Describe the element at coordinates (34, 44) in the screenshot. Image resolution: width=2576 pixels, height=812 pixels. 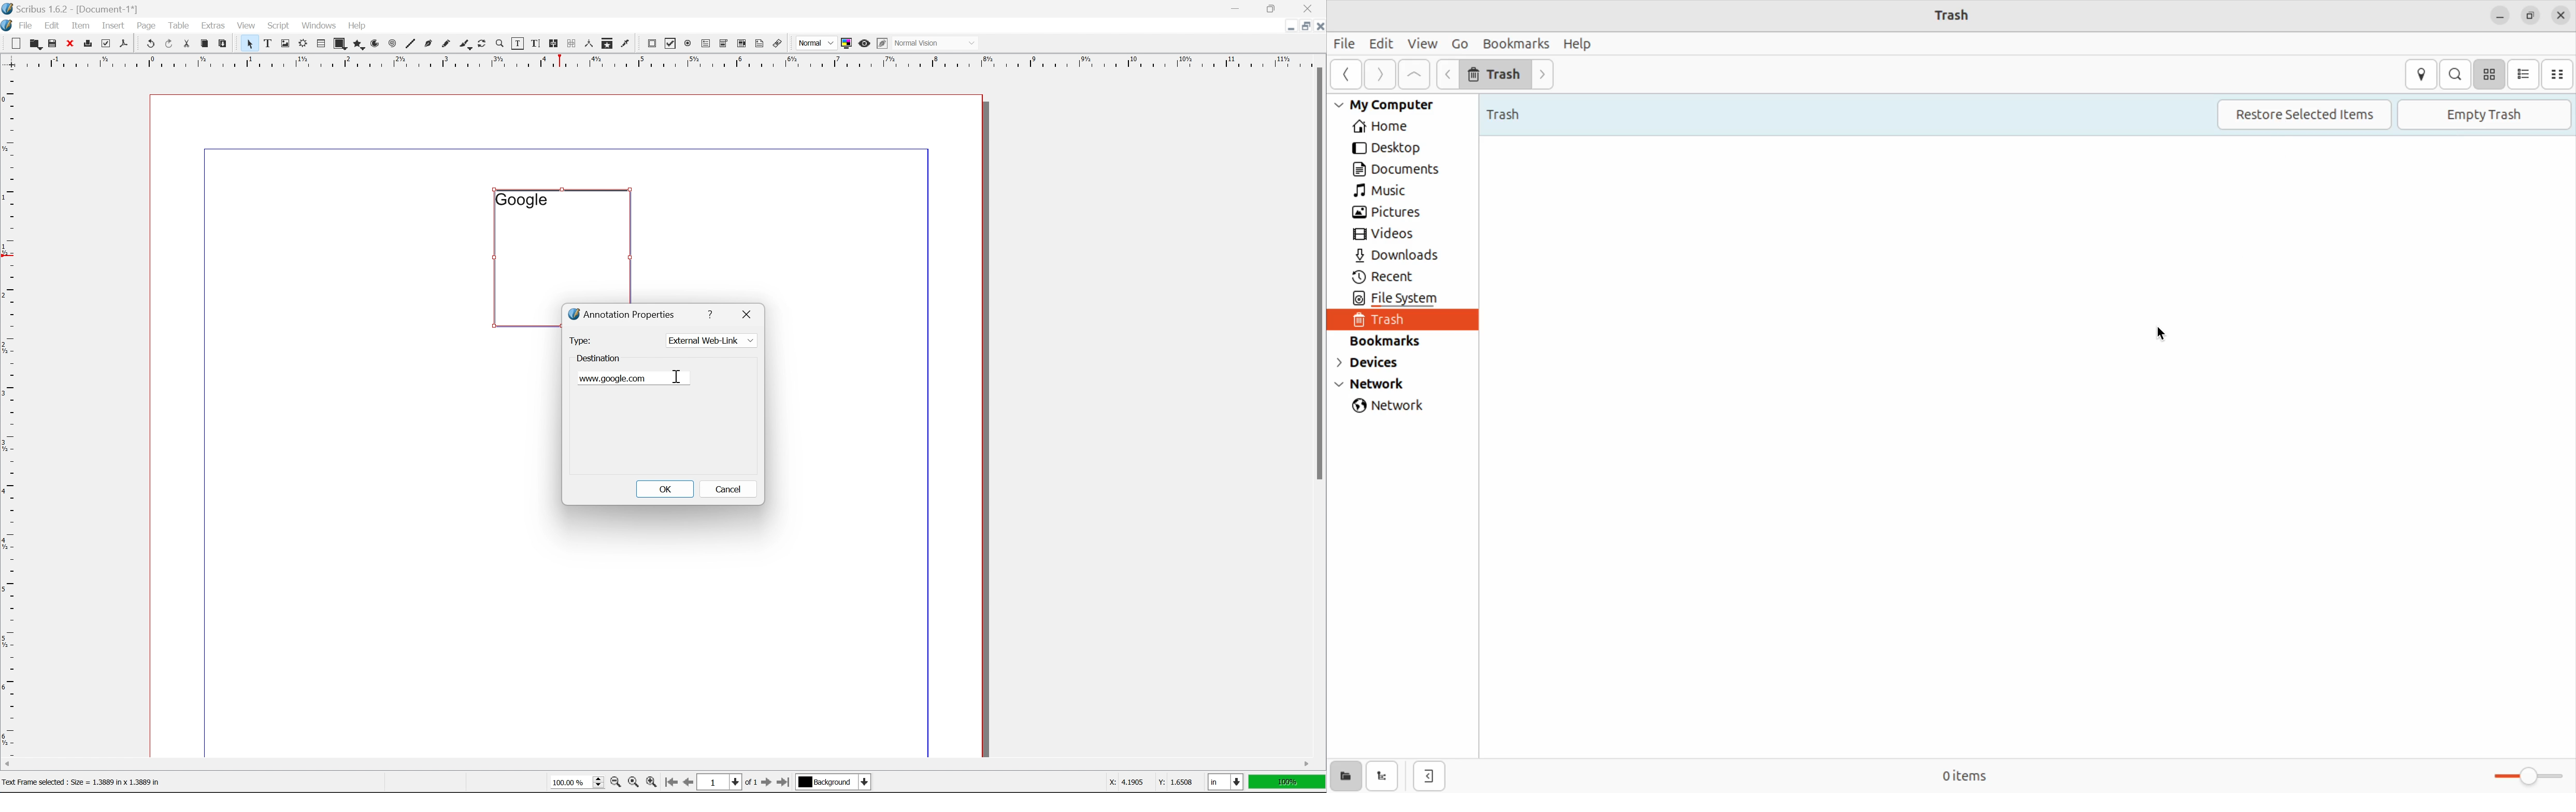
I see `open` at that location.